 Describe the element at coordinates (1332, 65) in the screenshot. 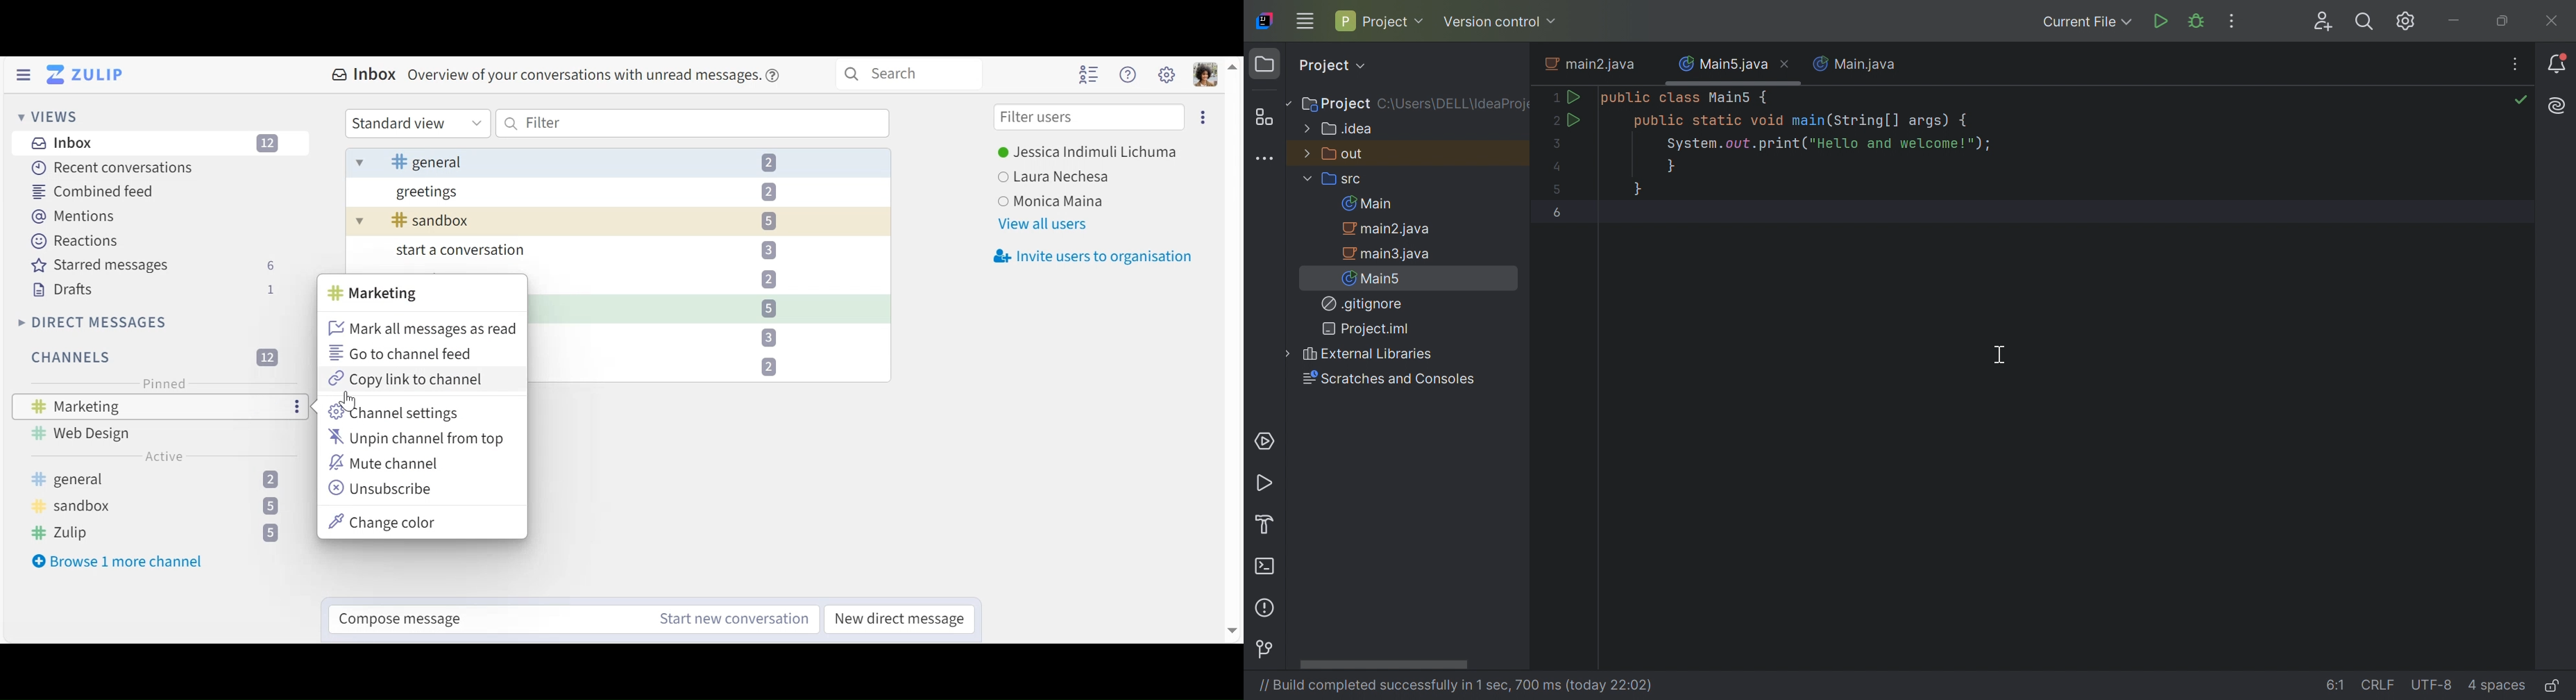

I see `Project` at that location.